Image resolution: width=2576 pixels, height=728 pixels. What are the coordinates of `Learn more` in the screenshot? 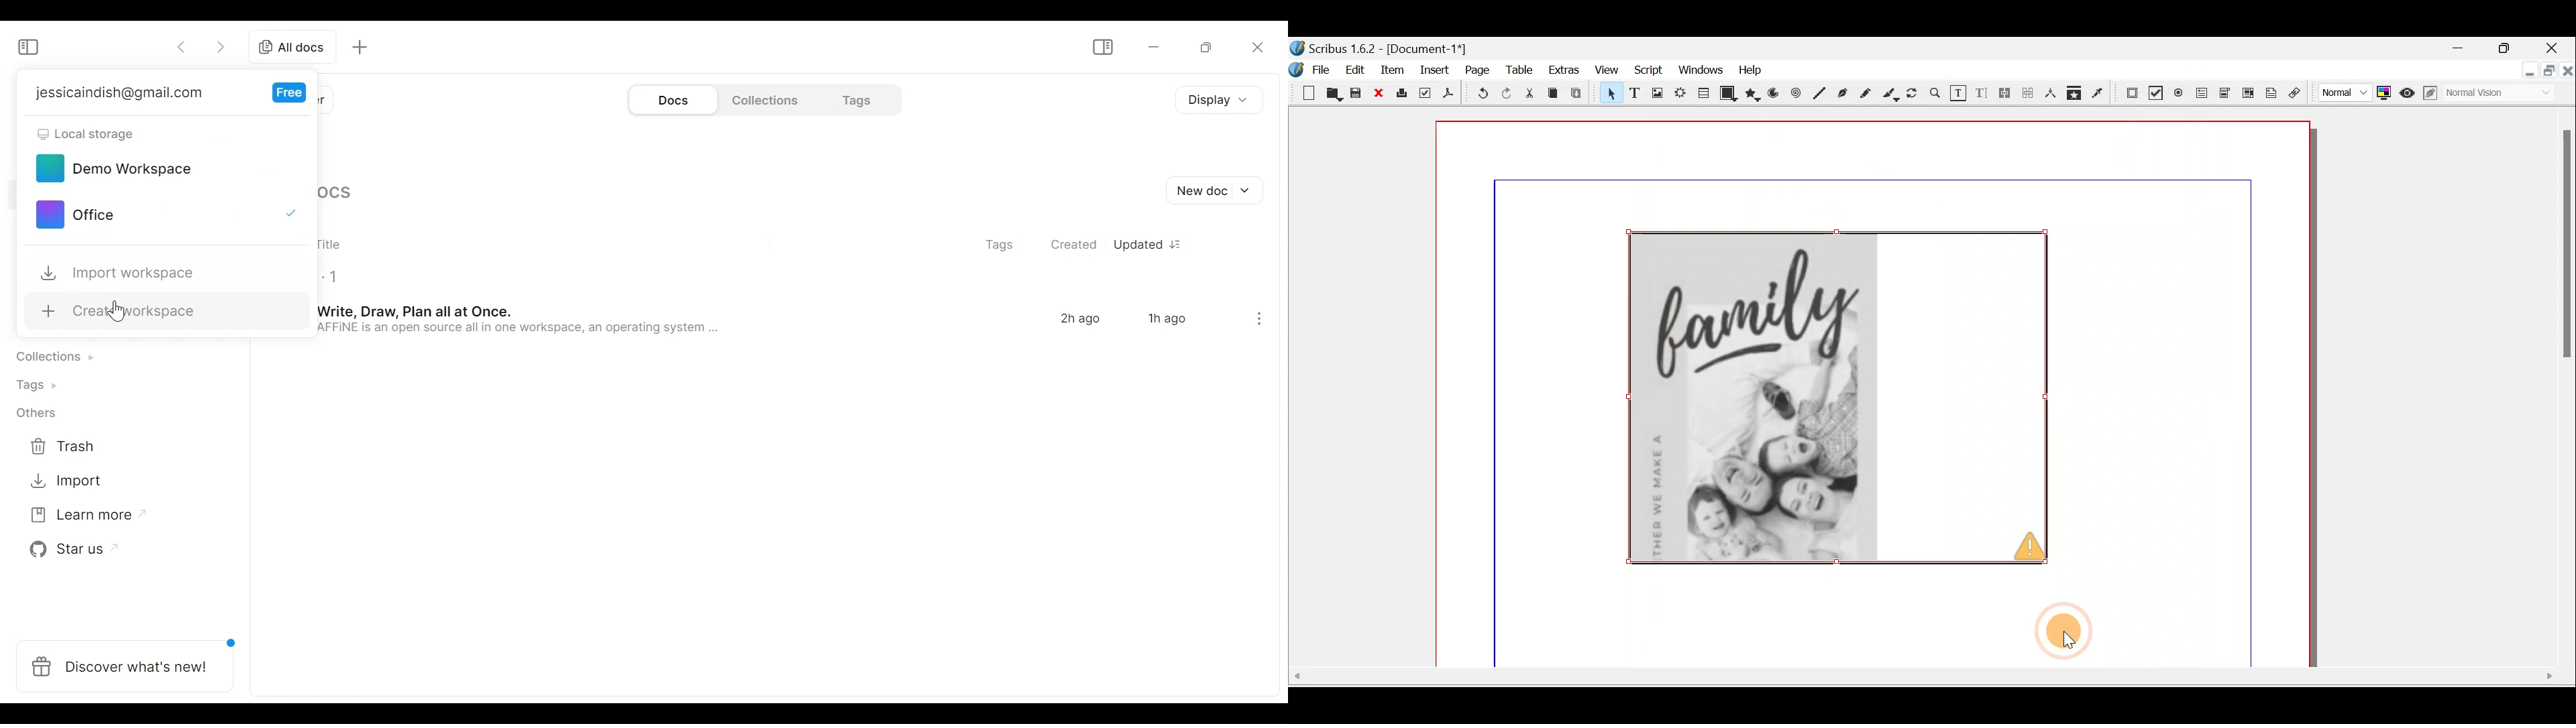 It's located at (81, 512).